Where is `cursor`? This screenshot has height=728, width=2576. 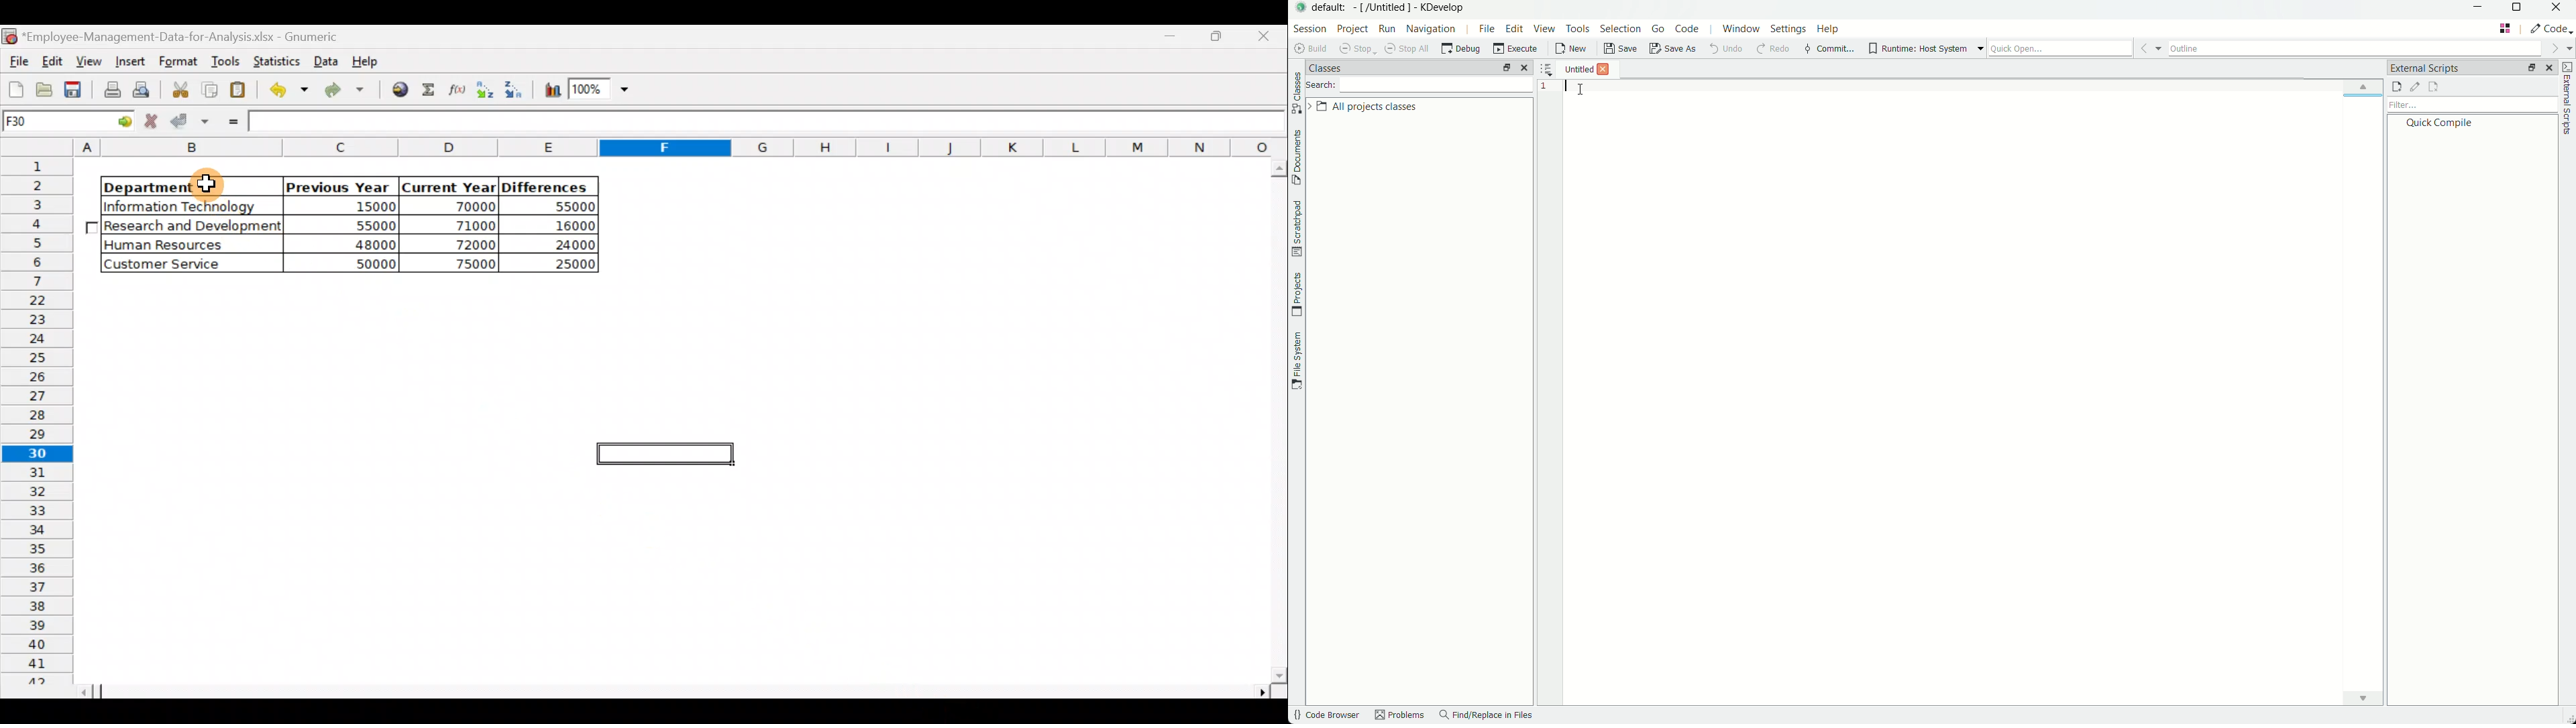 cursor is located at coordinates (1552, 42).